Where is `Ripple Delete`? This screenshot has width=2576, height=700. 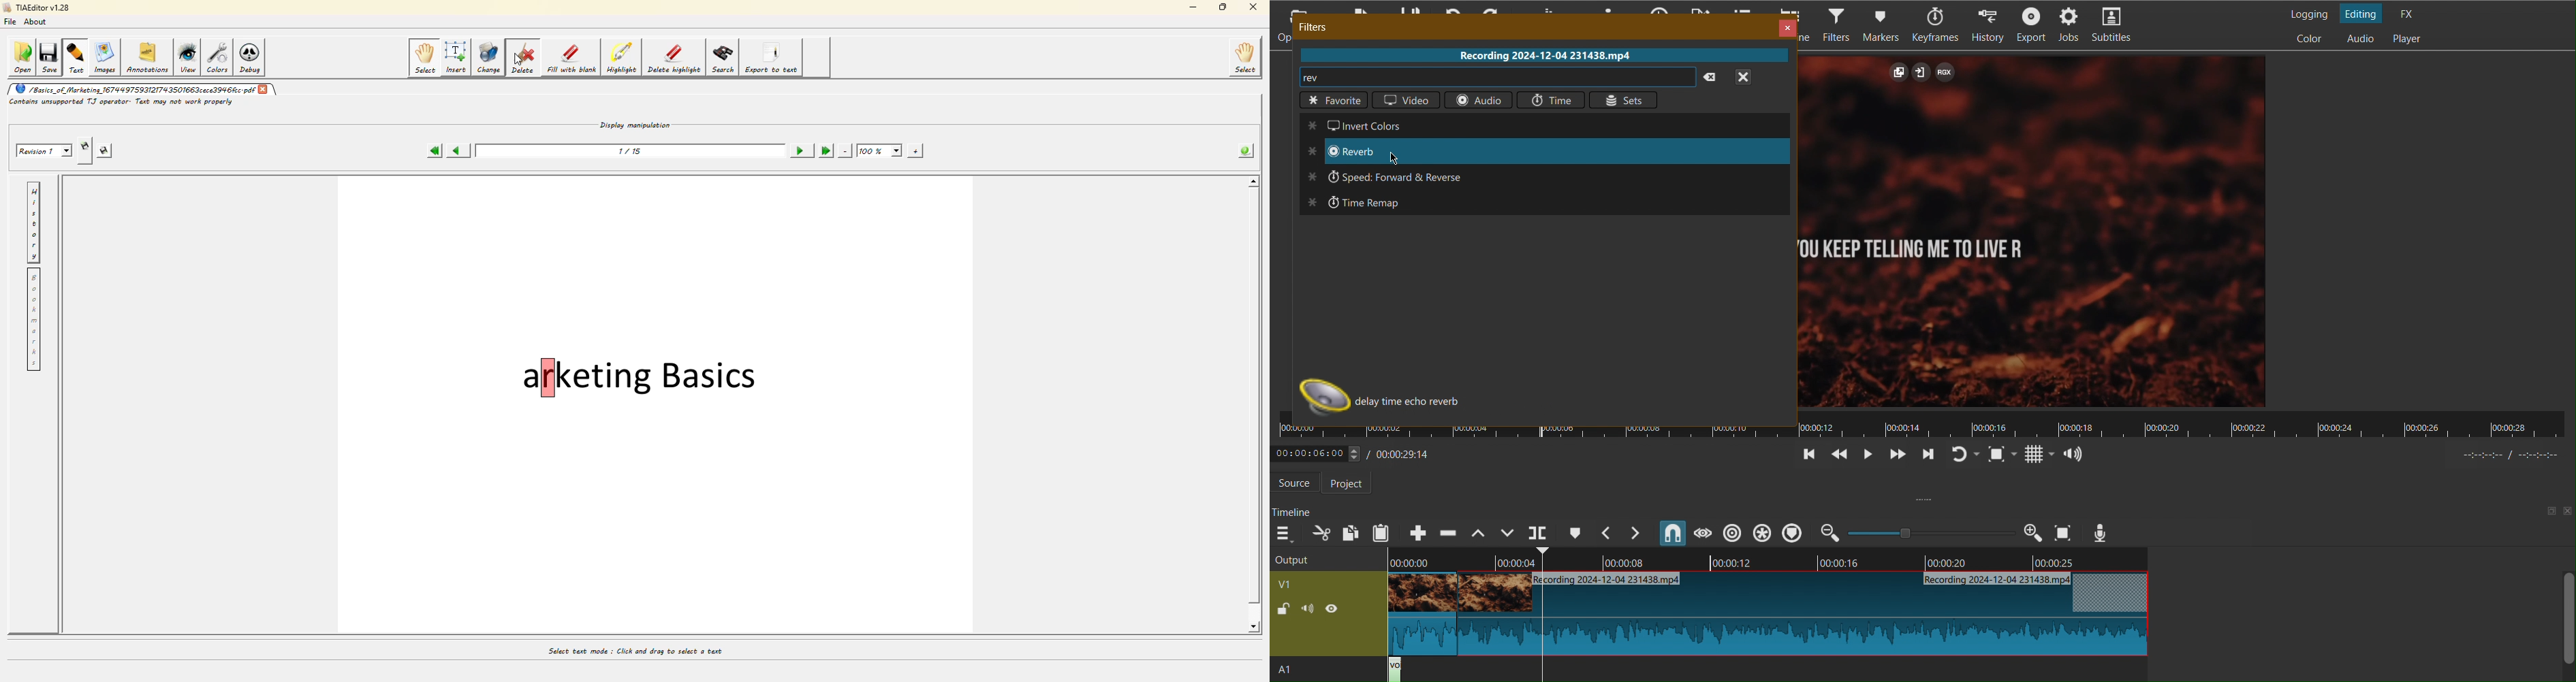 Ripple Delete is located at coordinates (1447, 533).